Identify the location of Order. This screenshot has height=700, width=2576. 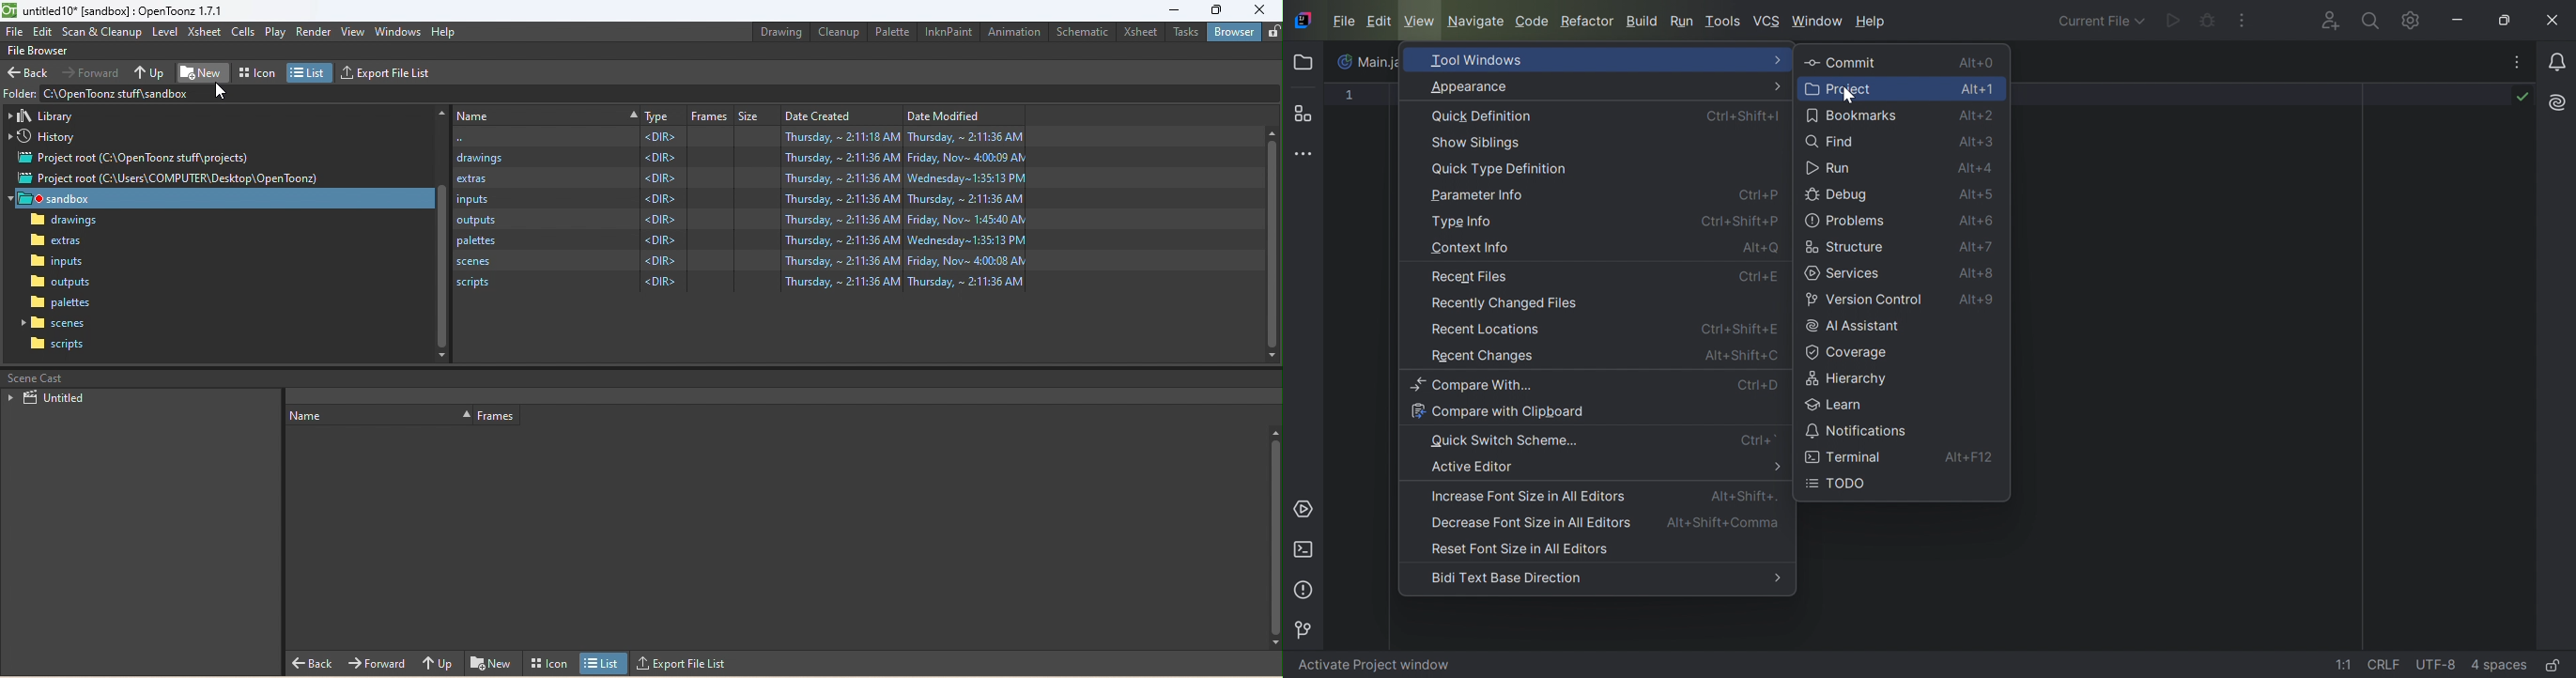
(378, 414).